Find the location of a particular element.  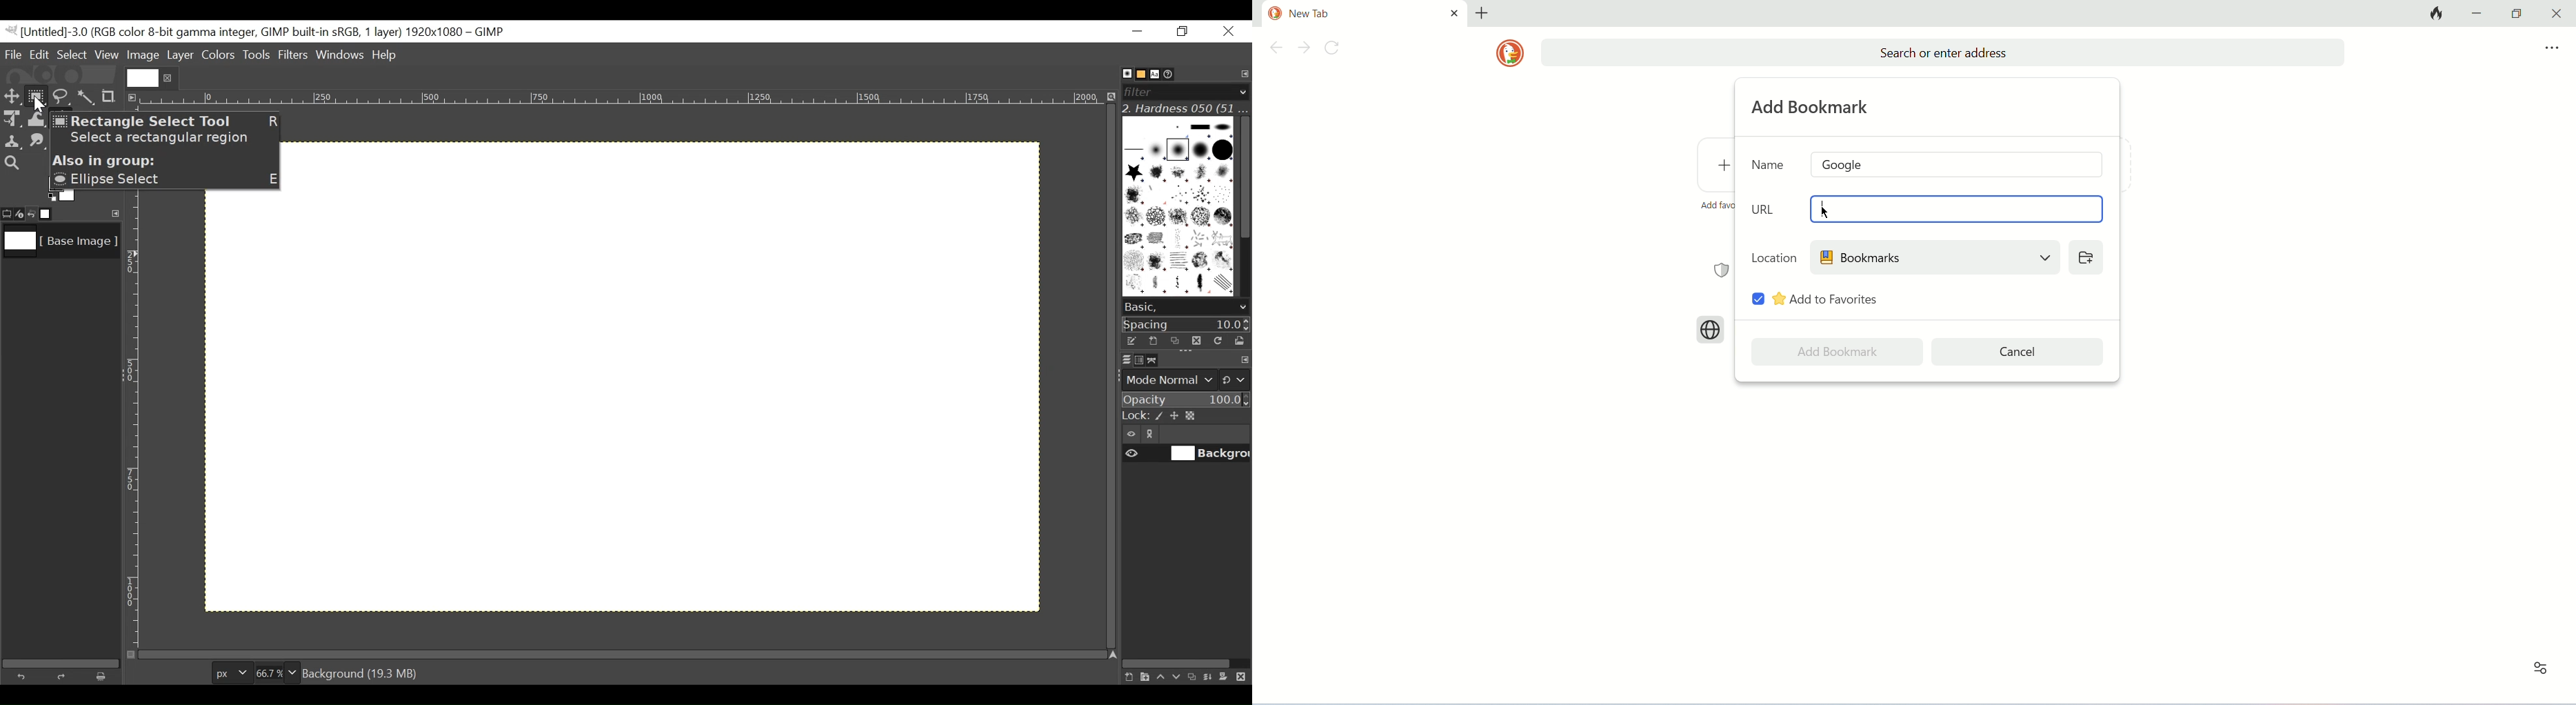

File is located at coordinates (14, 54).